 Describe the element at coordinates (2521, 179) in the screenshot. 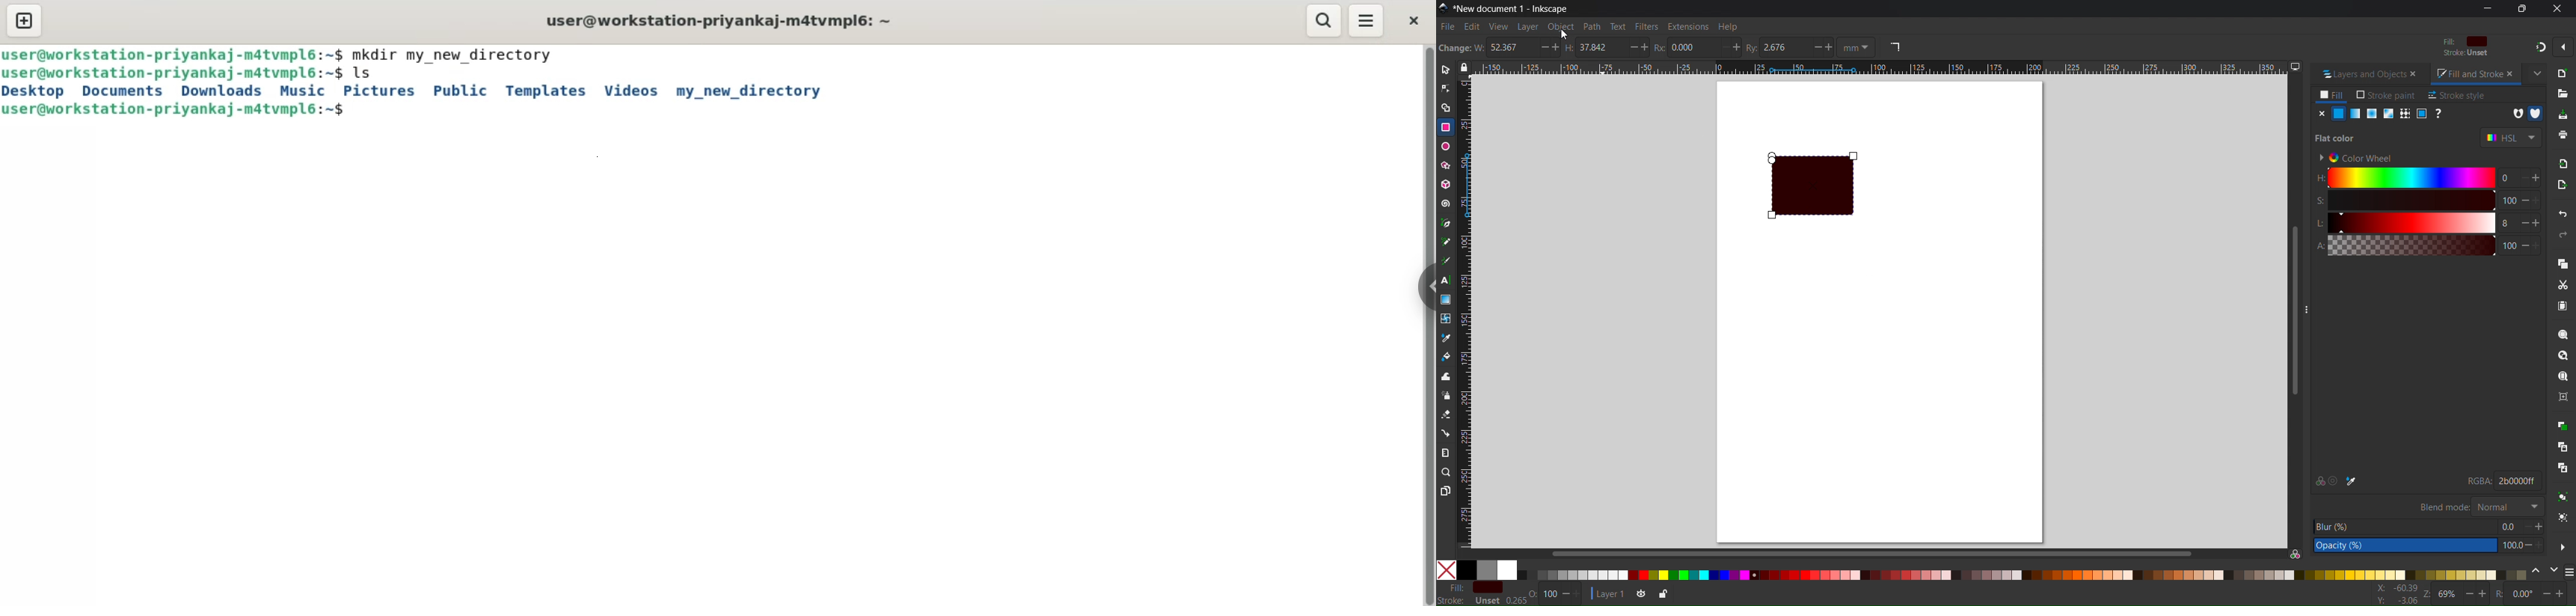

I see `increase hue` at that location.